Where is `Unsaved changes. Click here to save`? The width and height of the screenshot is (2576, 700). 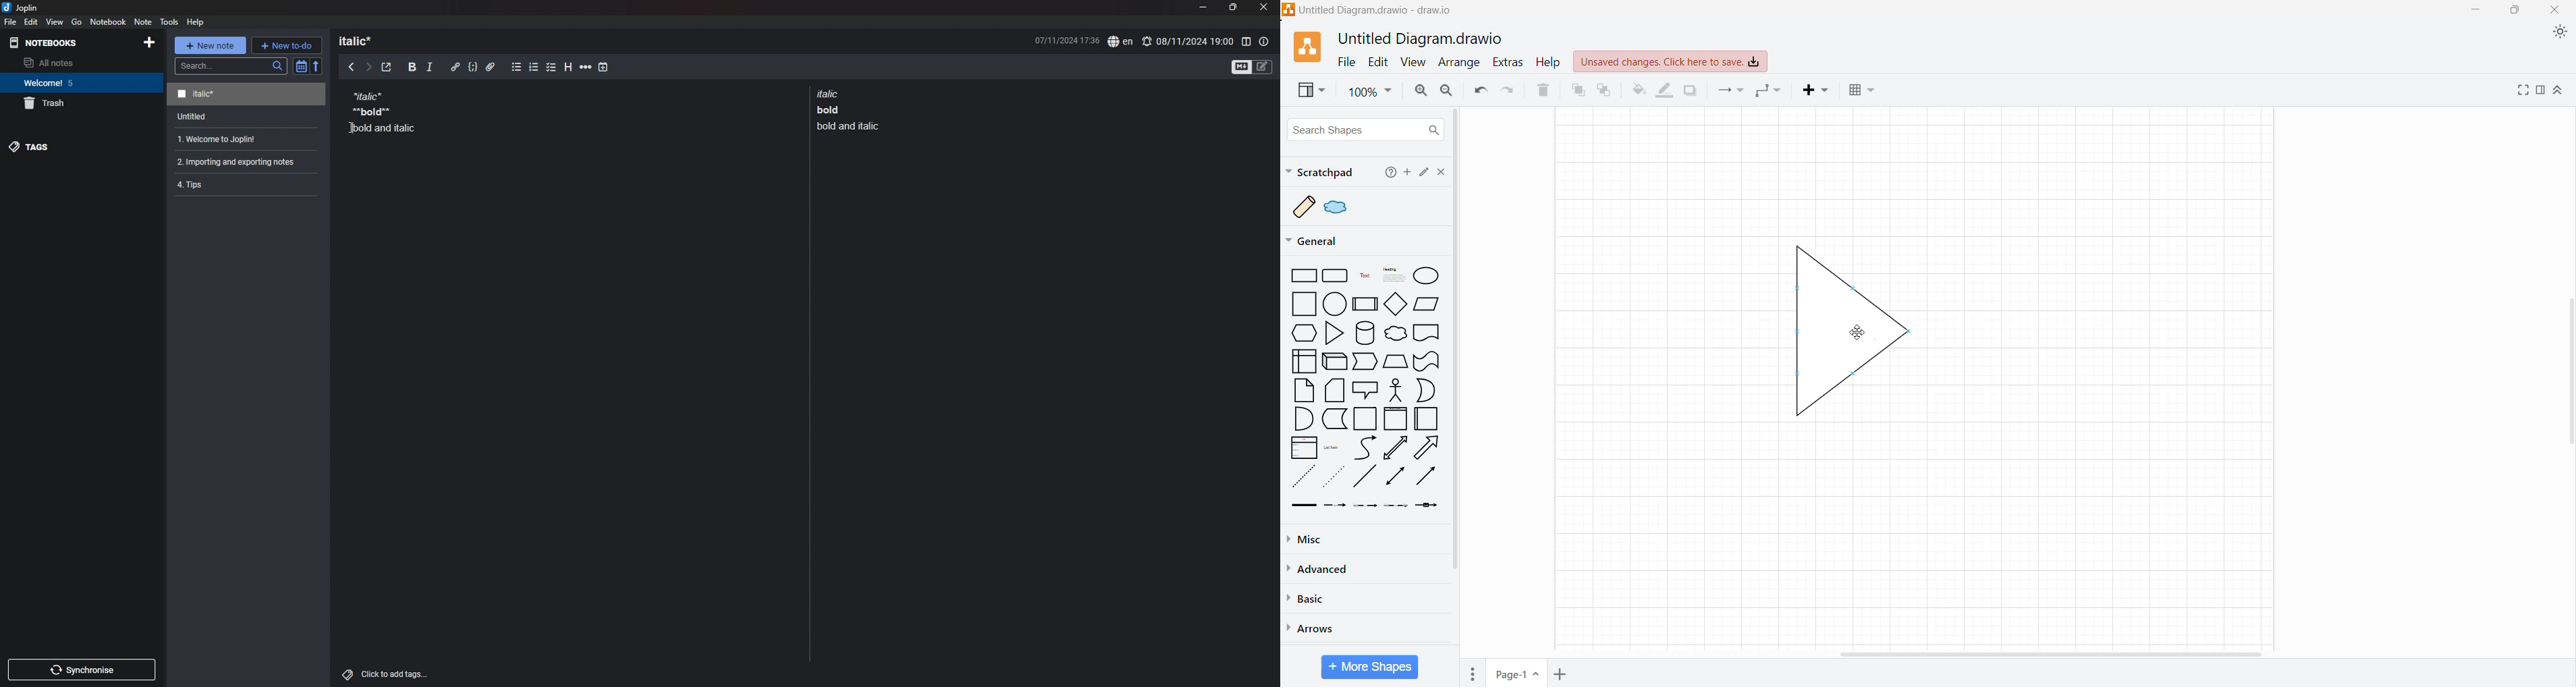
Unsaved changes. Click here to save is located at coordinates (1670, 62).